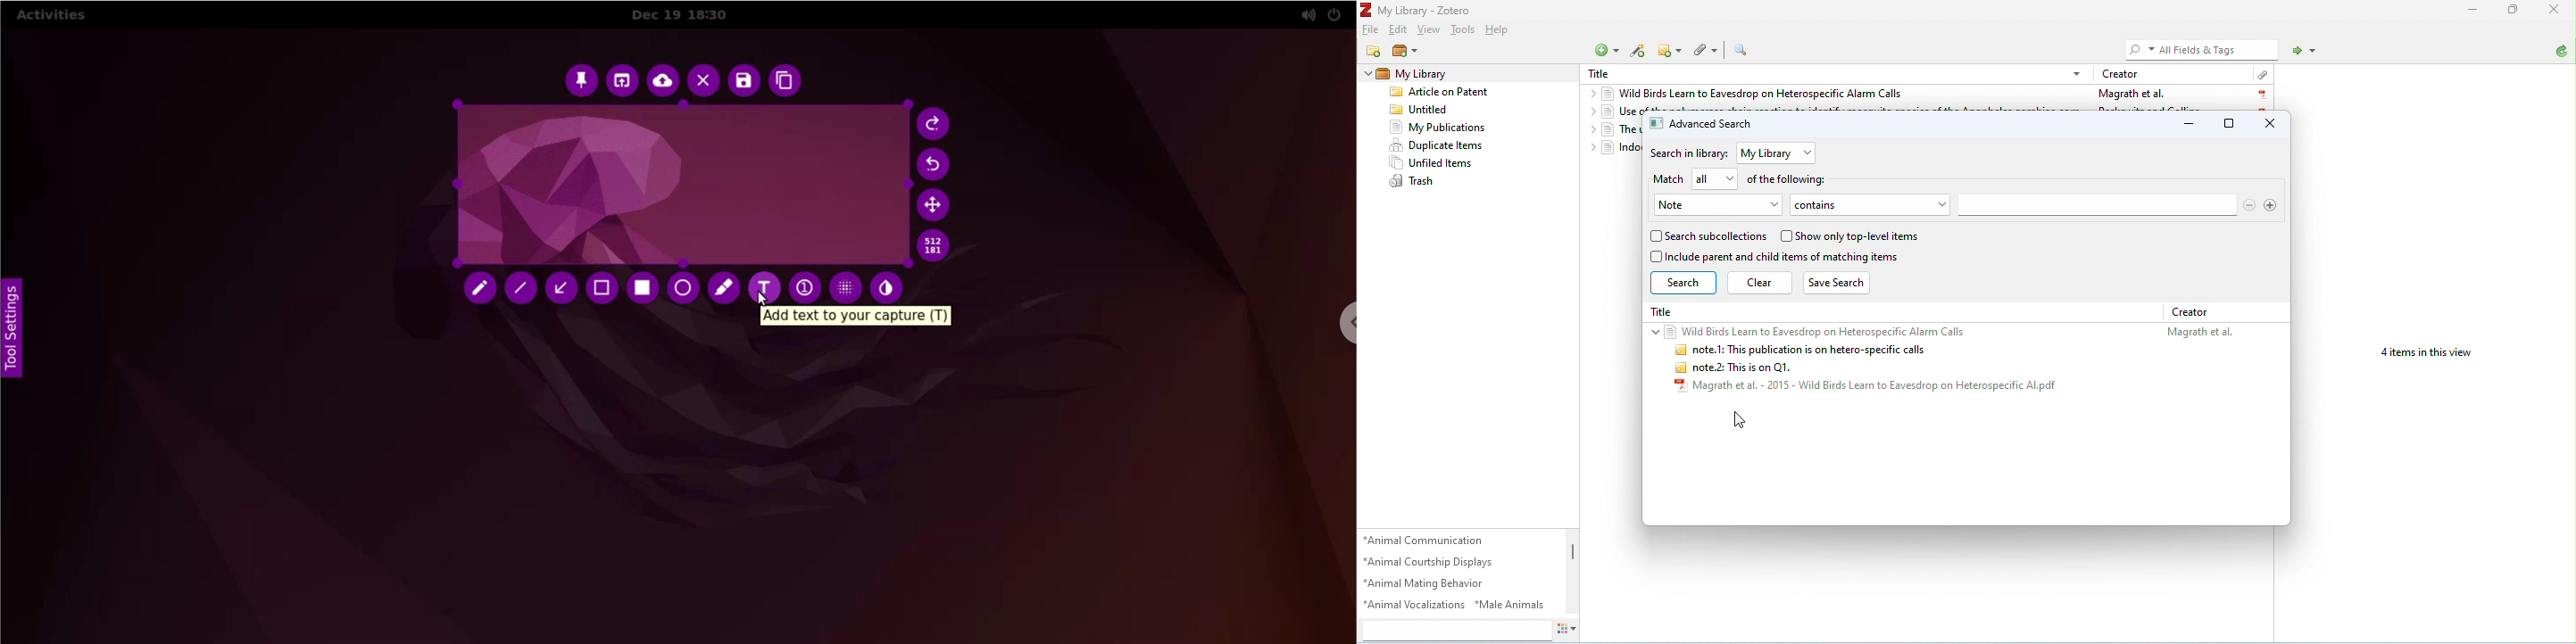 The width and height of the screenshot is (2576, 644). I want to click on maximize, so click(2510, 10).